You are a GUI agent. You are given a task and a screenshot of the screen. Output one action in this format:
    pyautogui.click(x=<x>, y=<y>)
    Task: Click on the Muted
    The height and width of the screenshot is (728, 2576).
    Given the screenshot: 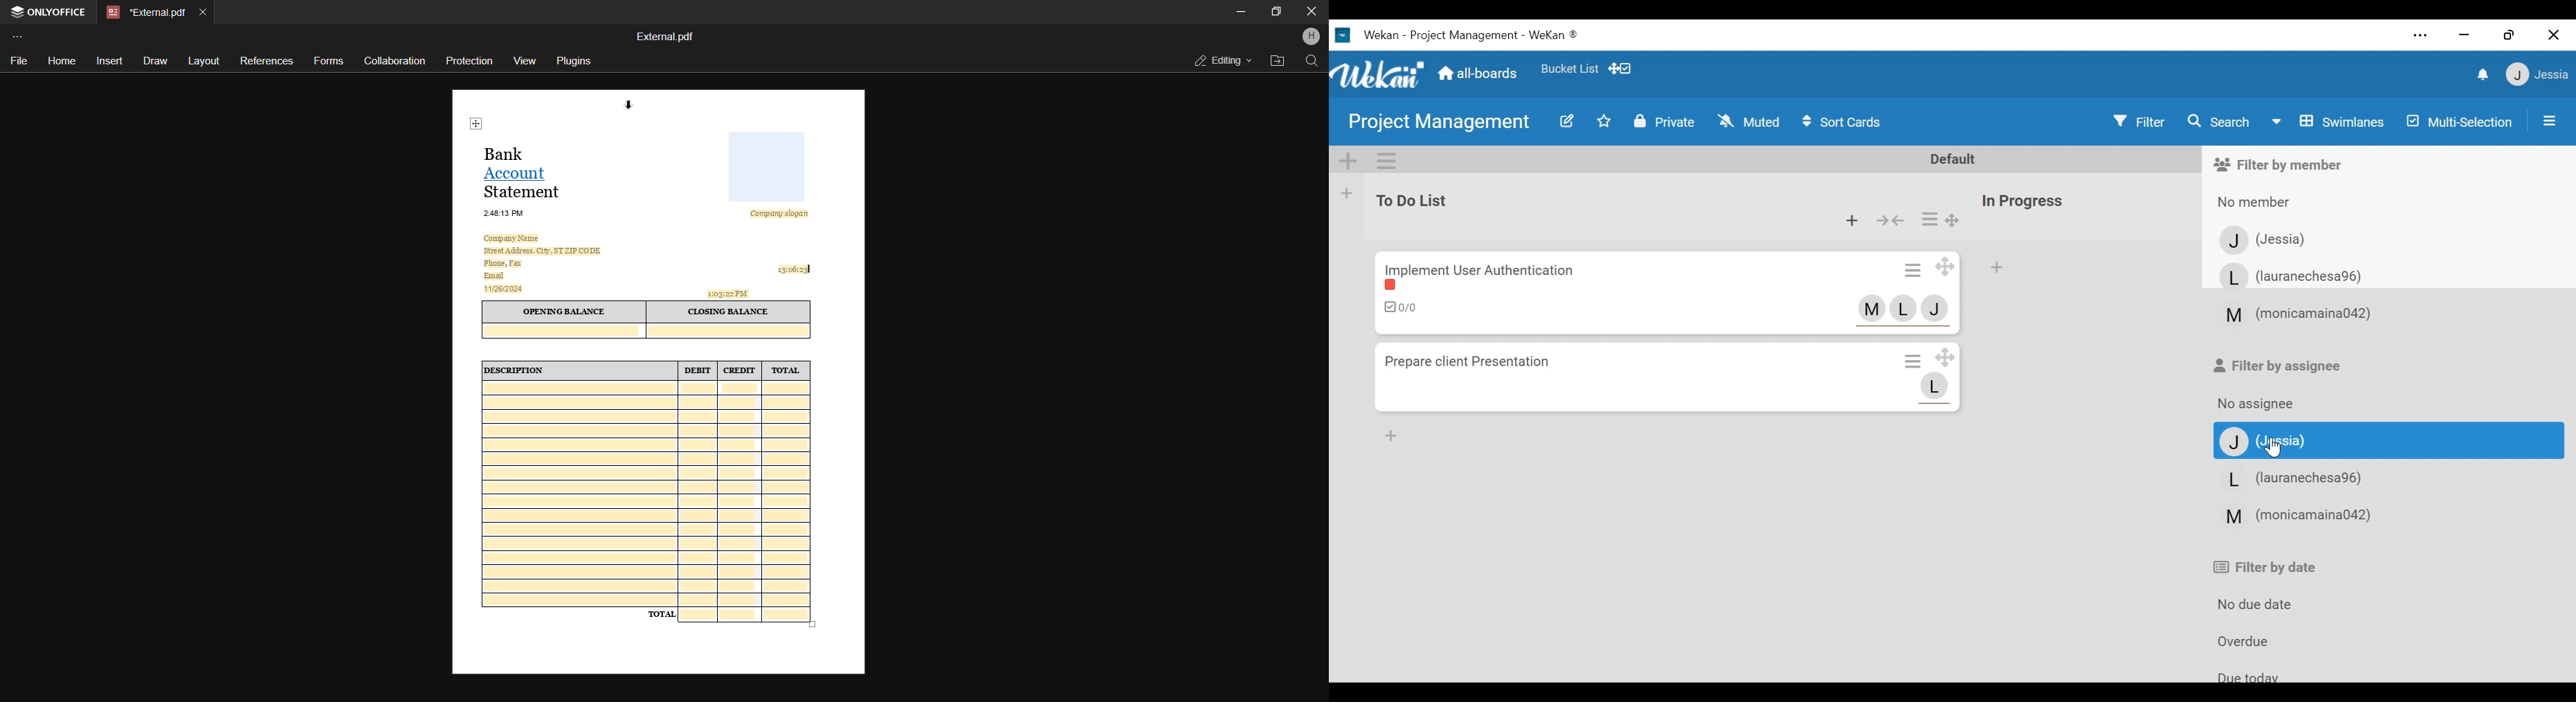 What is the action you would take?
    pyautogui.click(x=1748, y=120)
    